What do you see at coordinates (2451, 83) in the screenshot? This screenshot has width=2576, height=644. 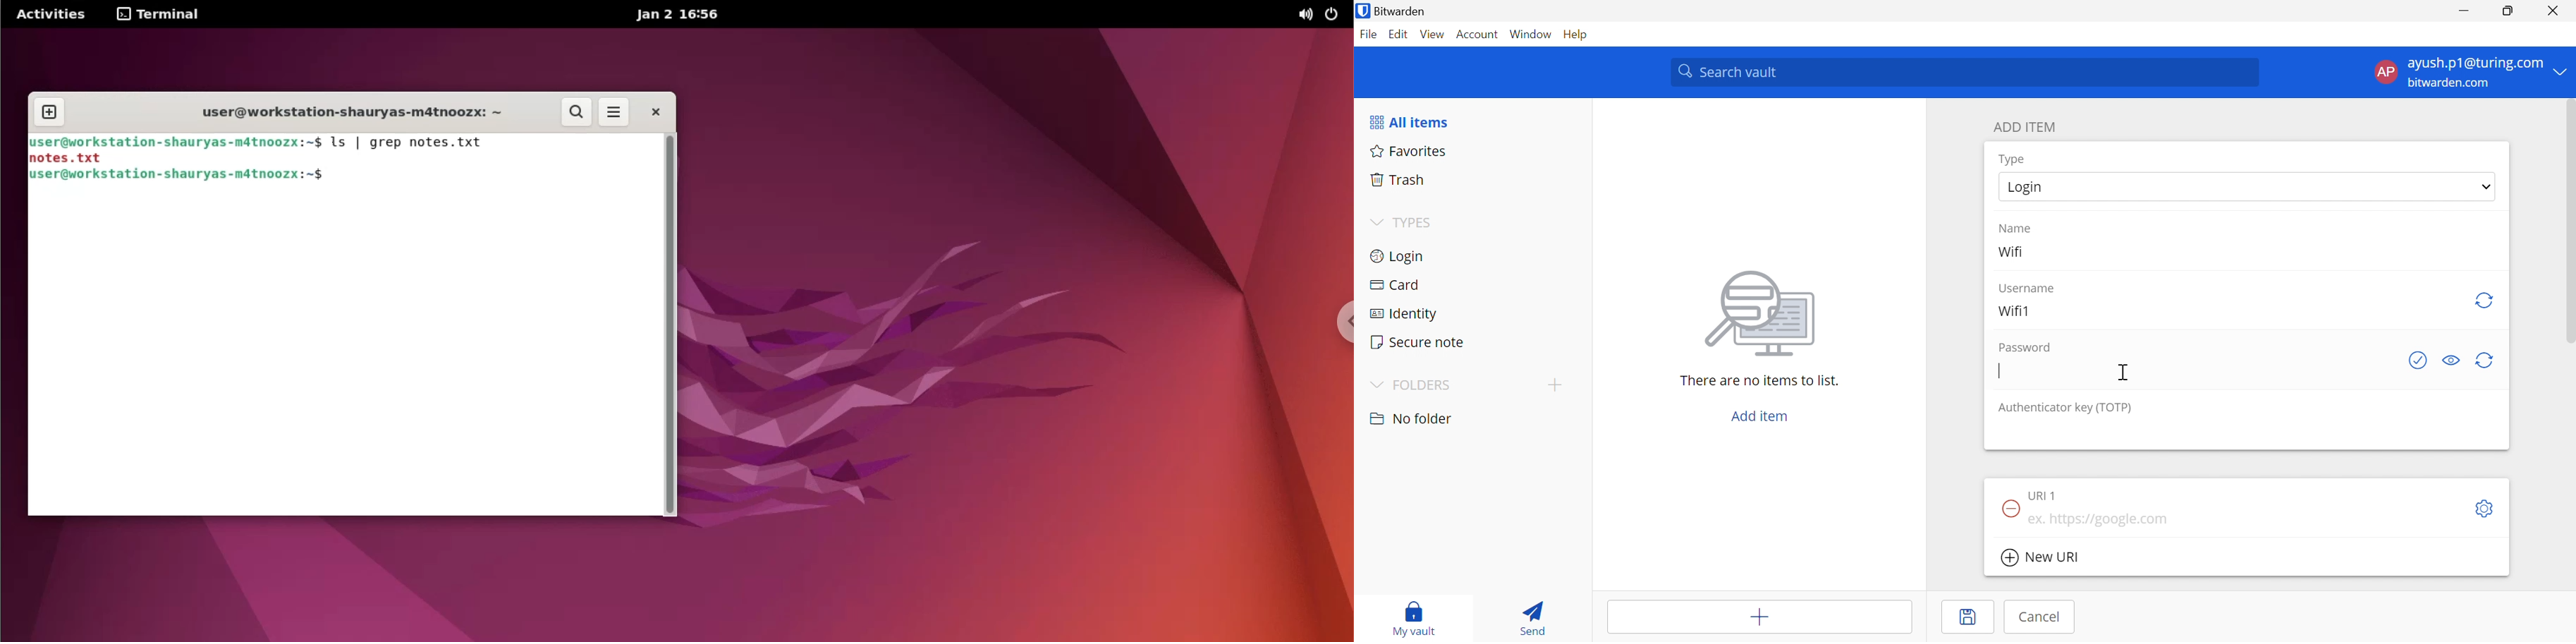 I see `bitwarden.com` at bounding box center [2451, 83].